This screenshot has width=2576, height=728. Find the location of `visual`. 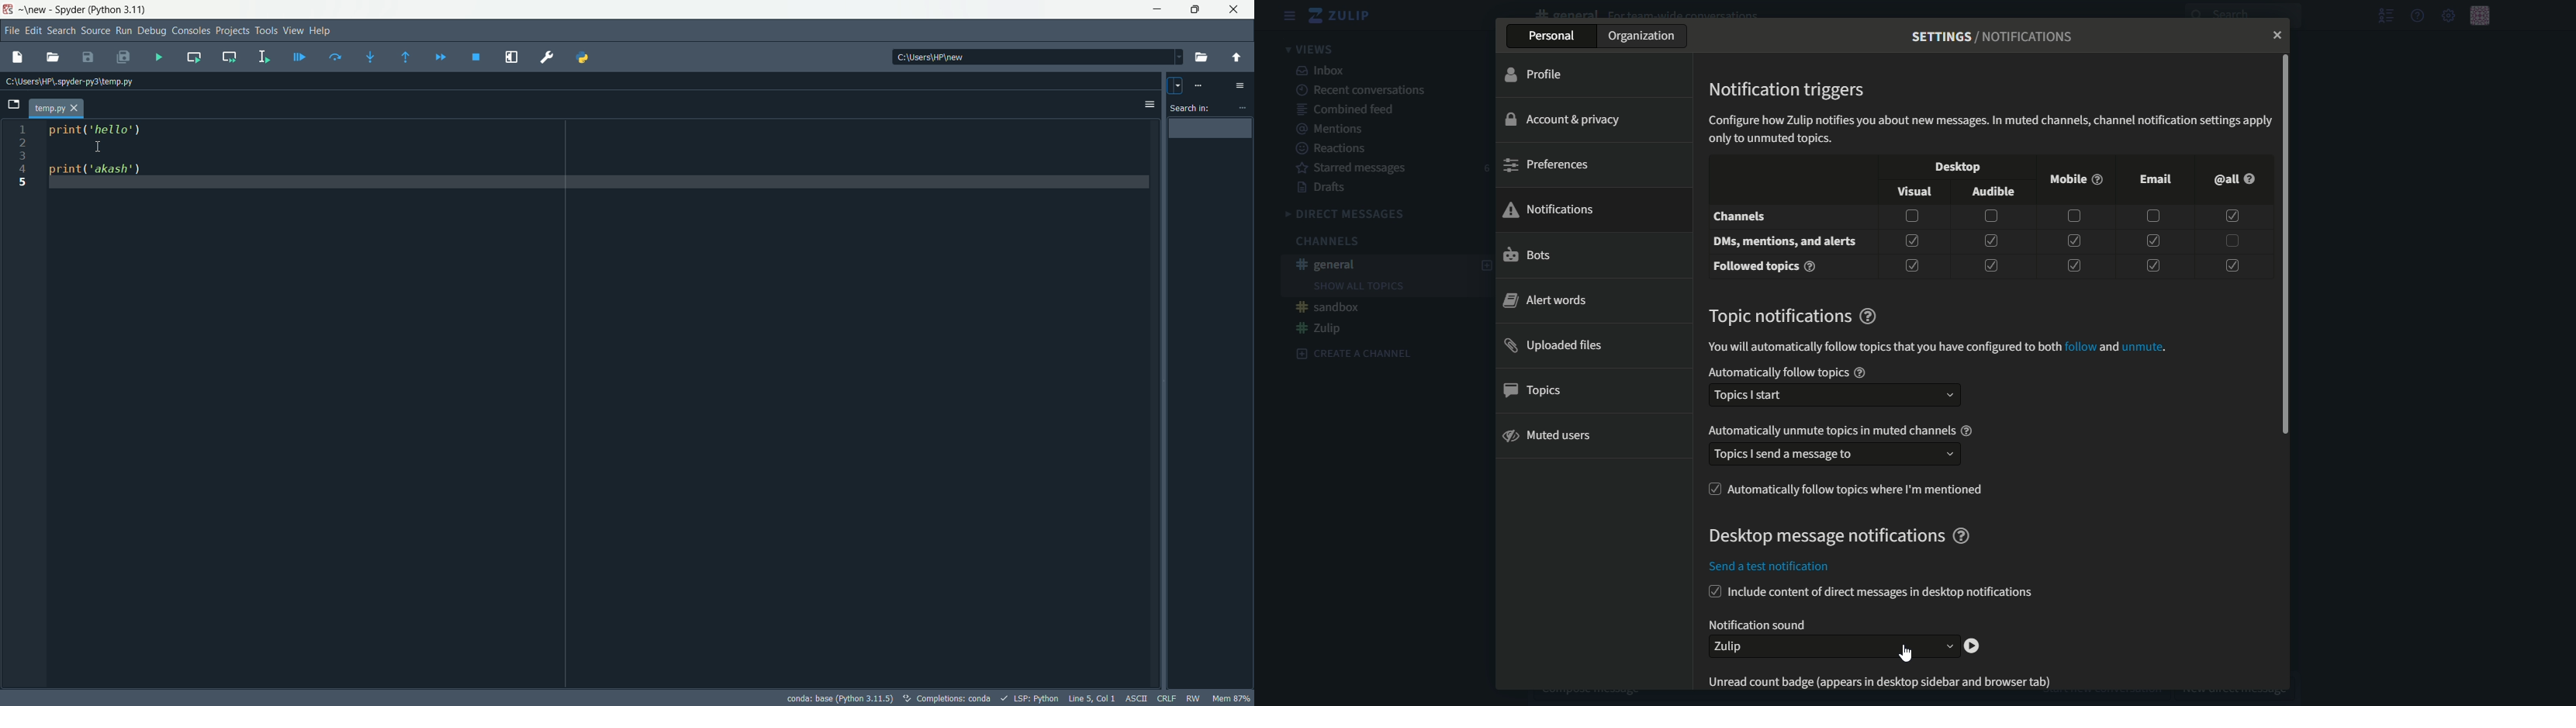

visual is located at coordinates (1913, 191).